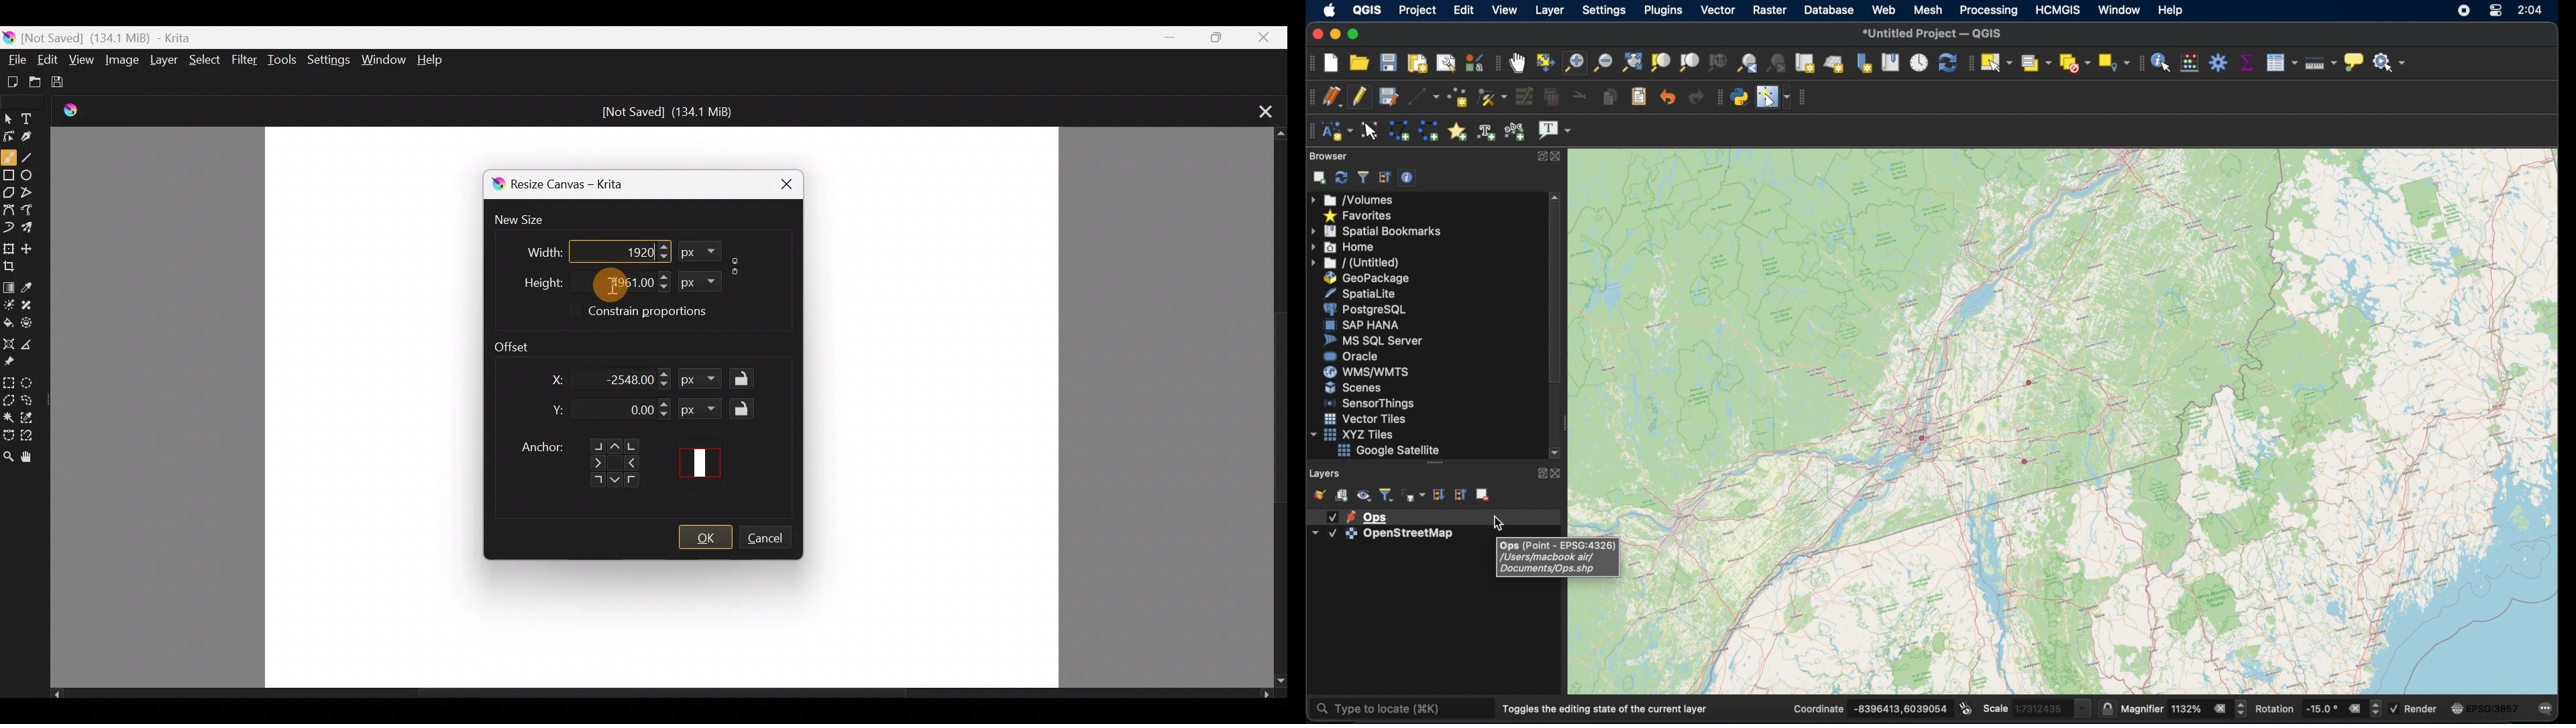 The width and height of the screenshot is (2576, 728). I want to click on map navigation toolbar, so click(1497, 64).